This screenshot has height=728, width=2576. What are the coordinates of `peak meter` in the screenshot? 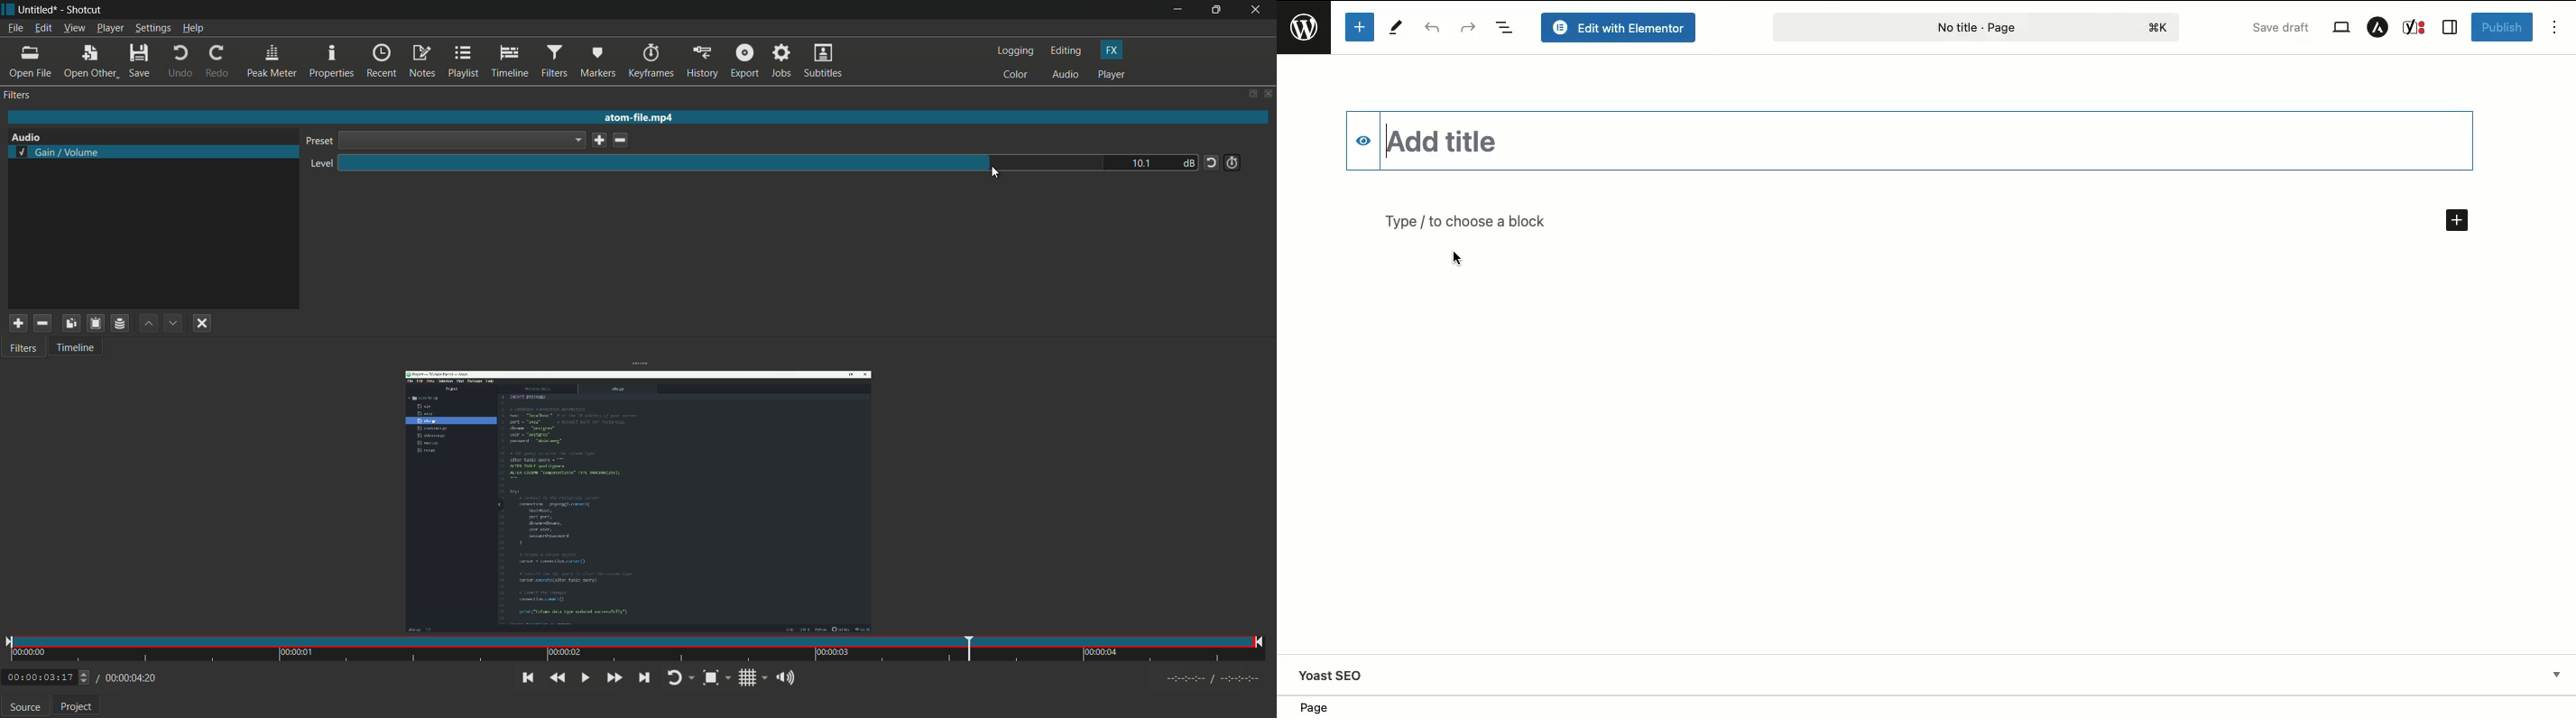 It's located at (273, 62).